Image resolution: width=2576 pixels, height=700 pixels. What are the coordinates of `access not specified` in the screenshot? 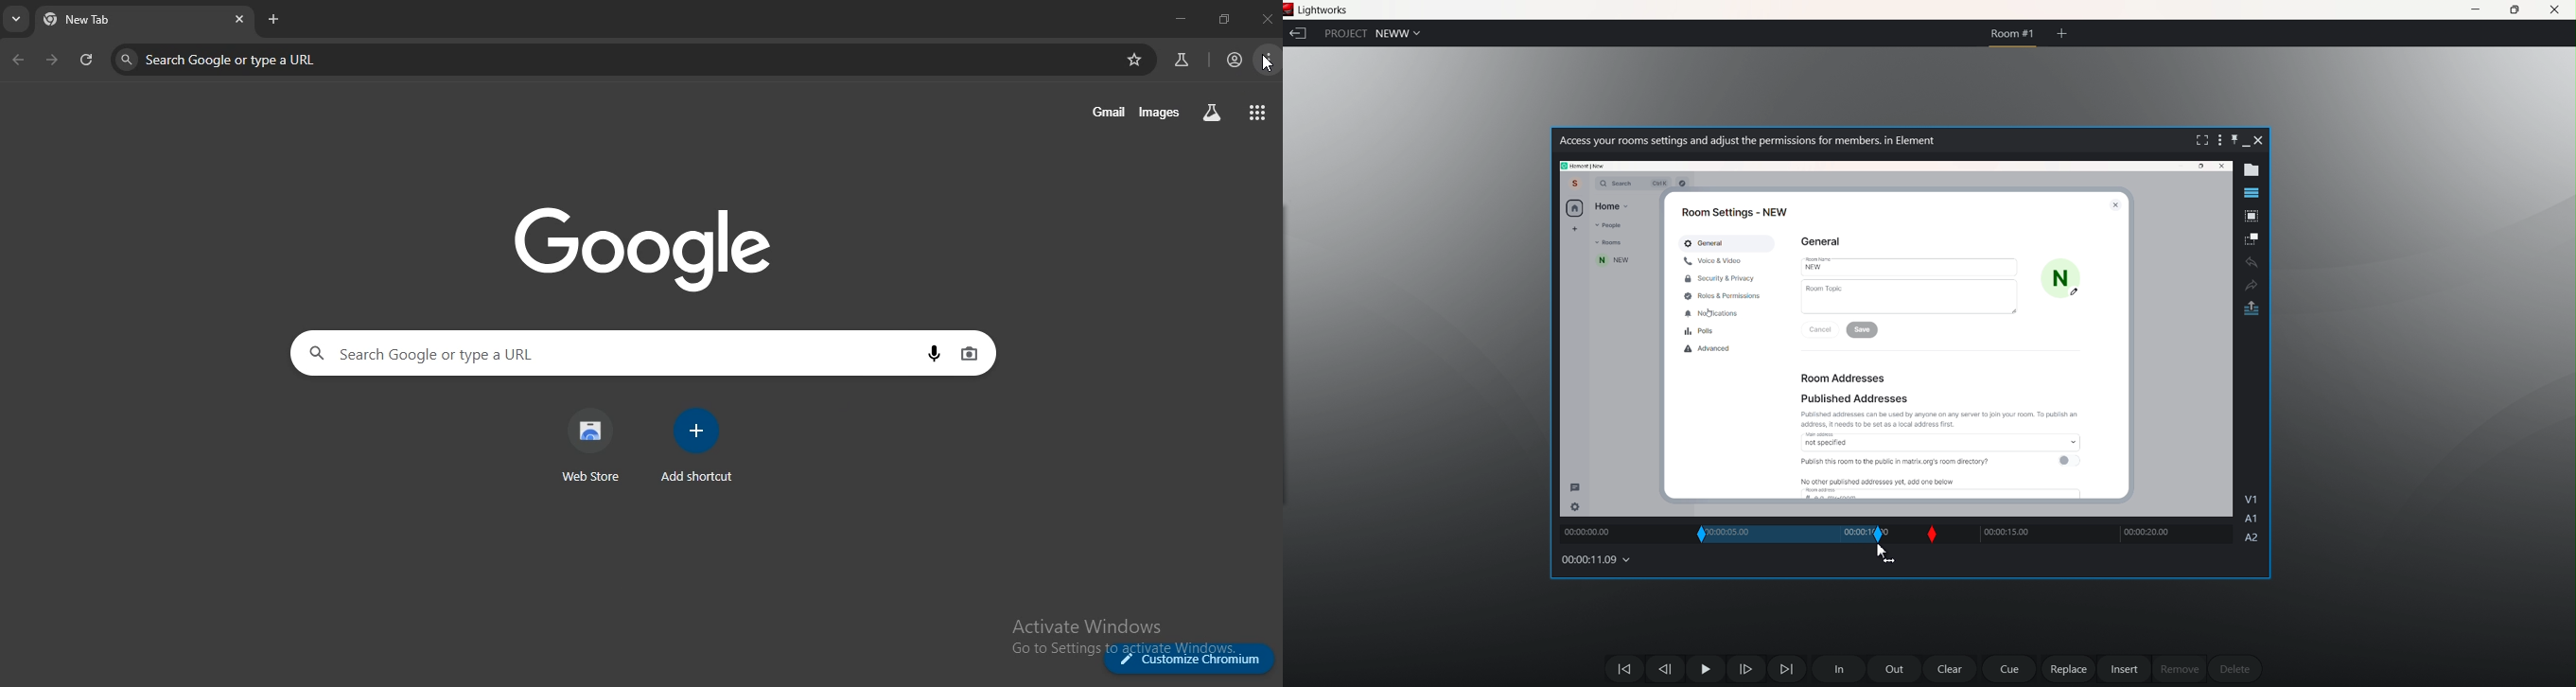 It's located at (1941, 440).